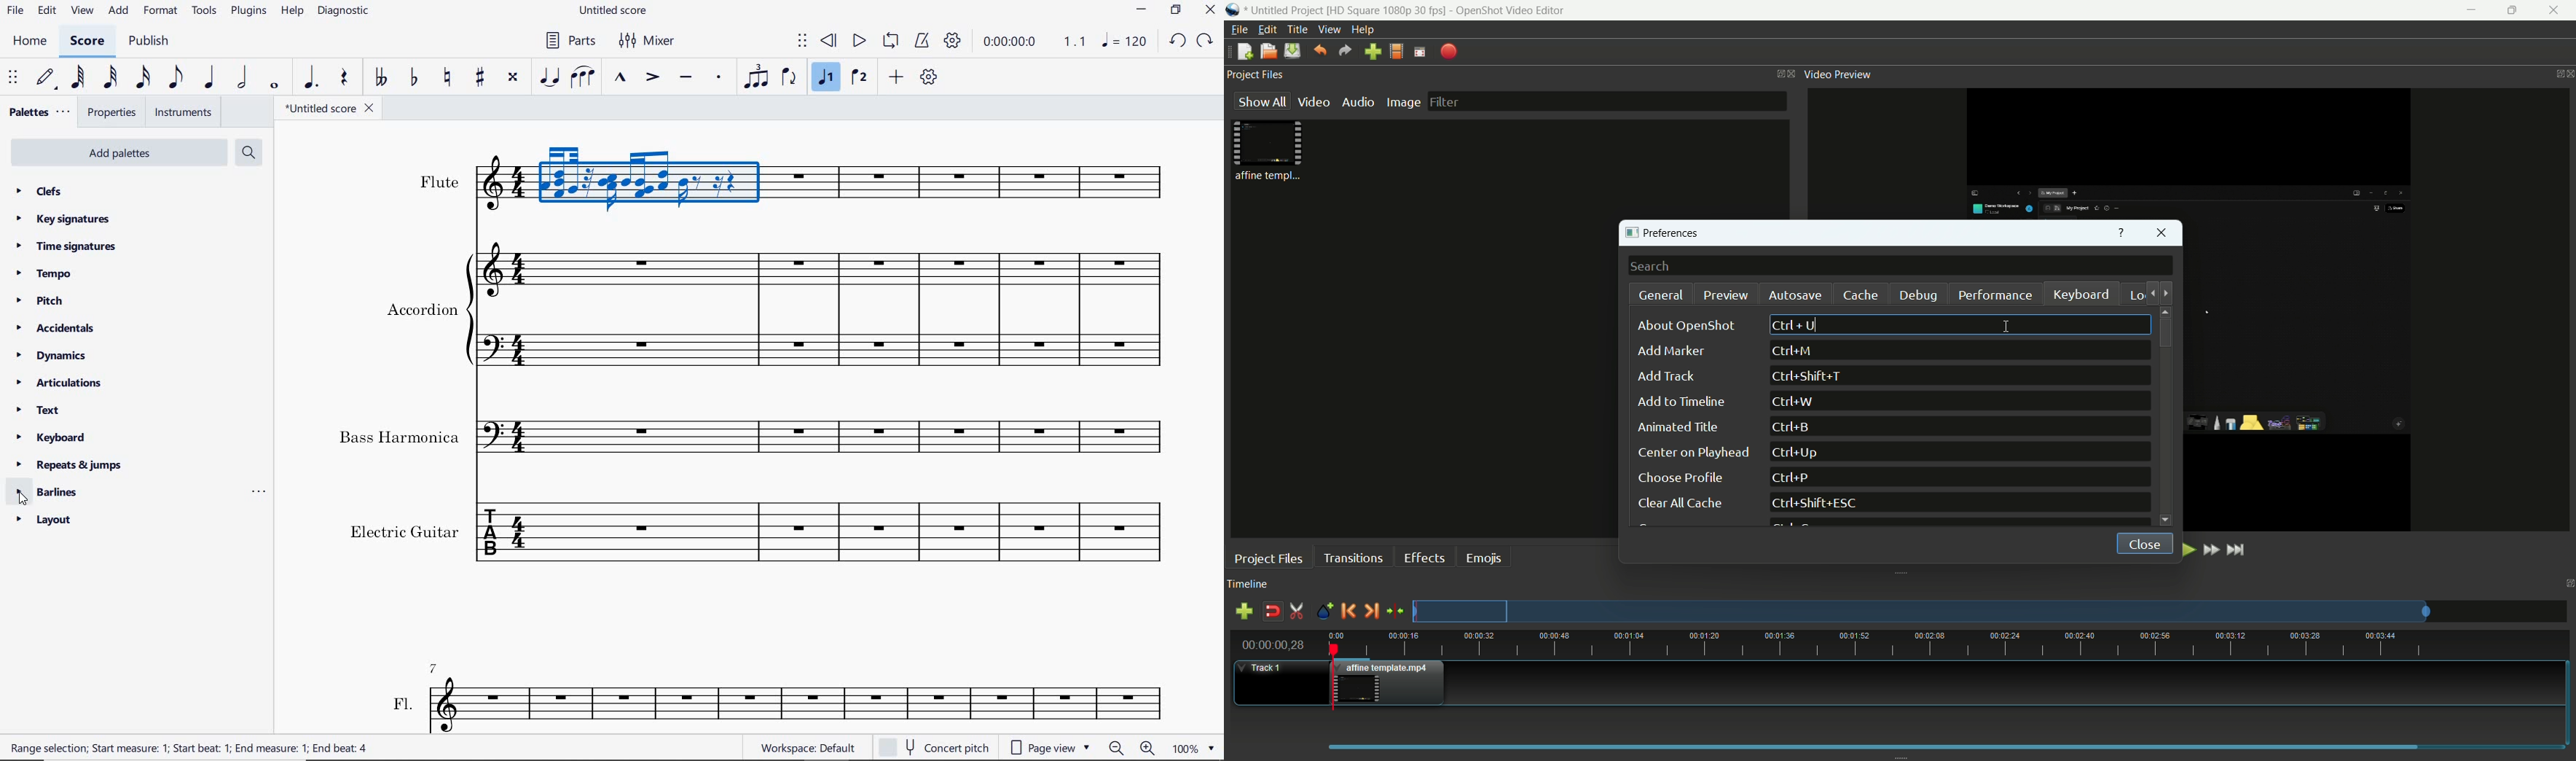 The height and width of the screenshot is (784, 2576). What do you see at coordinates (645, 40) in the screenshot?
I see `MIXER` at bounding box center [645, 40].